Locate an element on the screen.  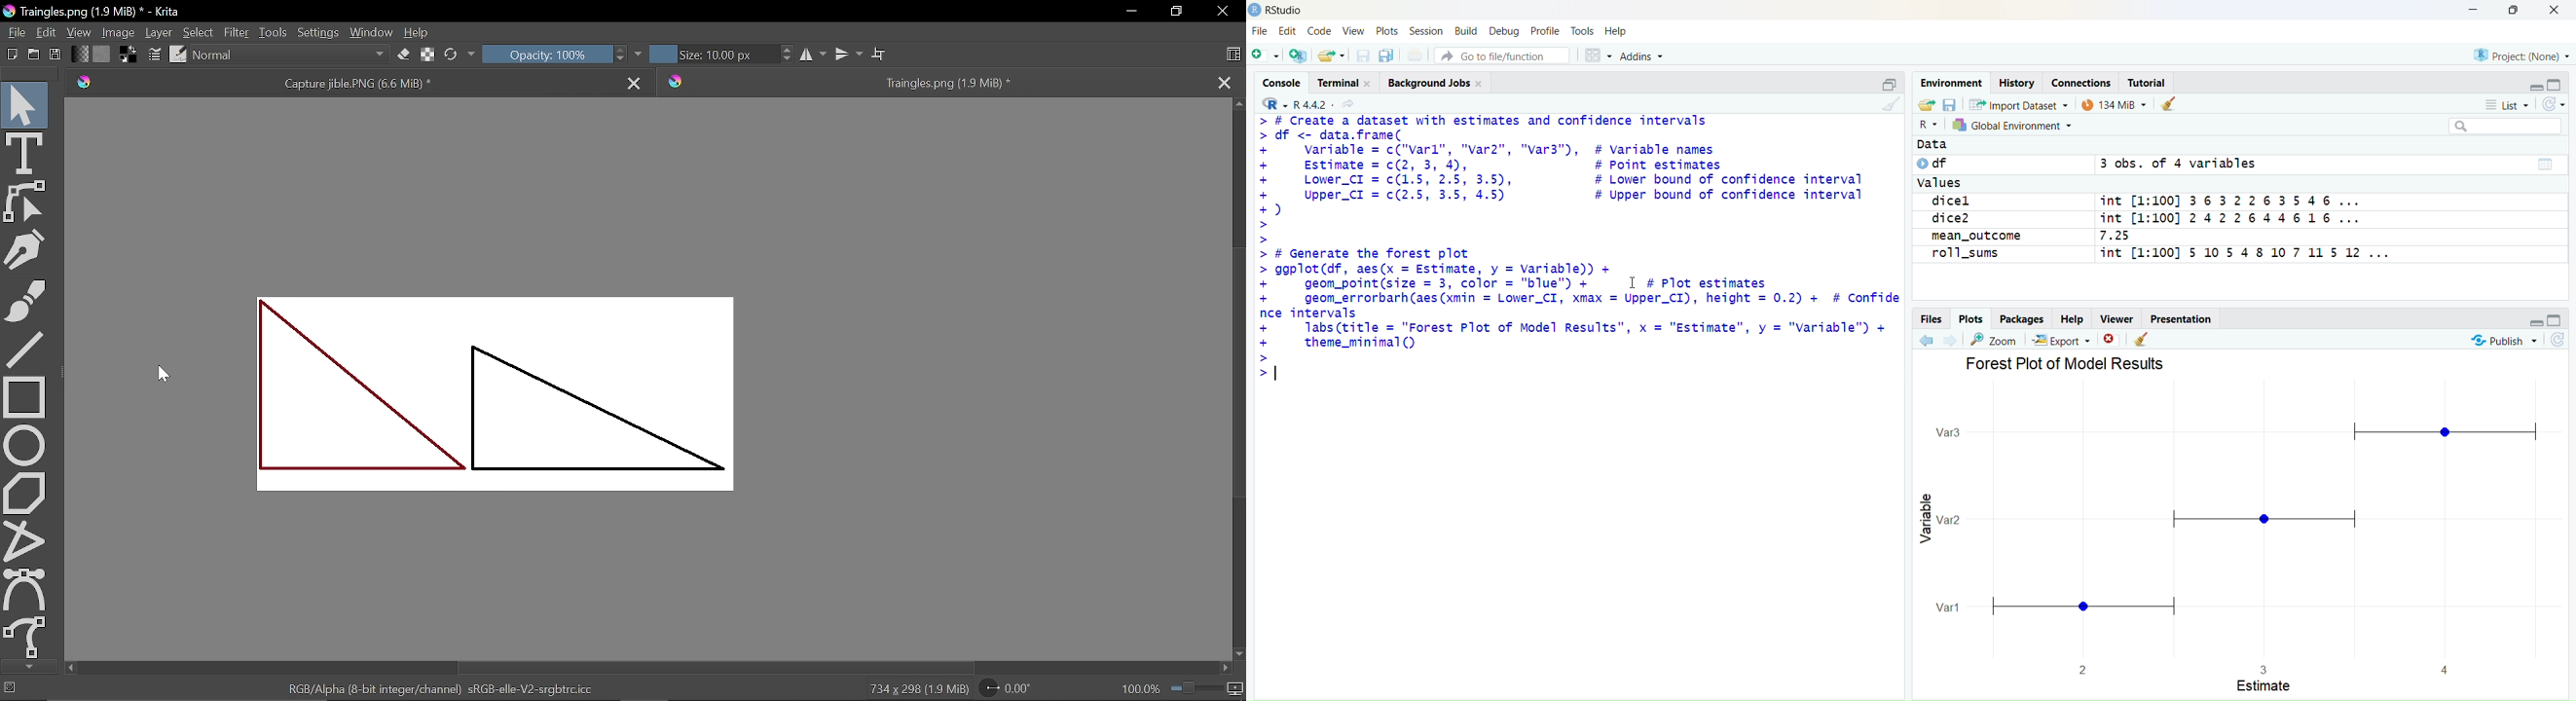
Graph is located at coordinates (2237, 529).